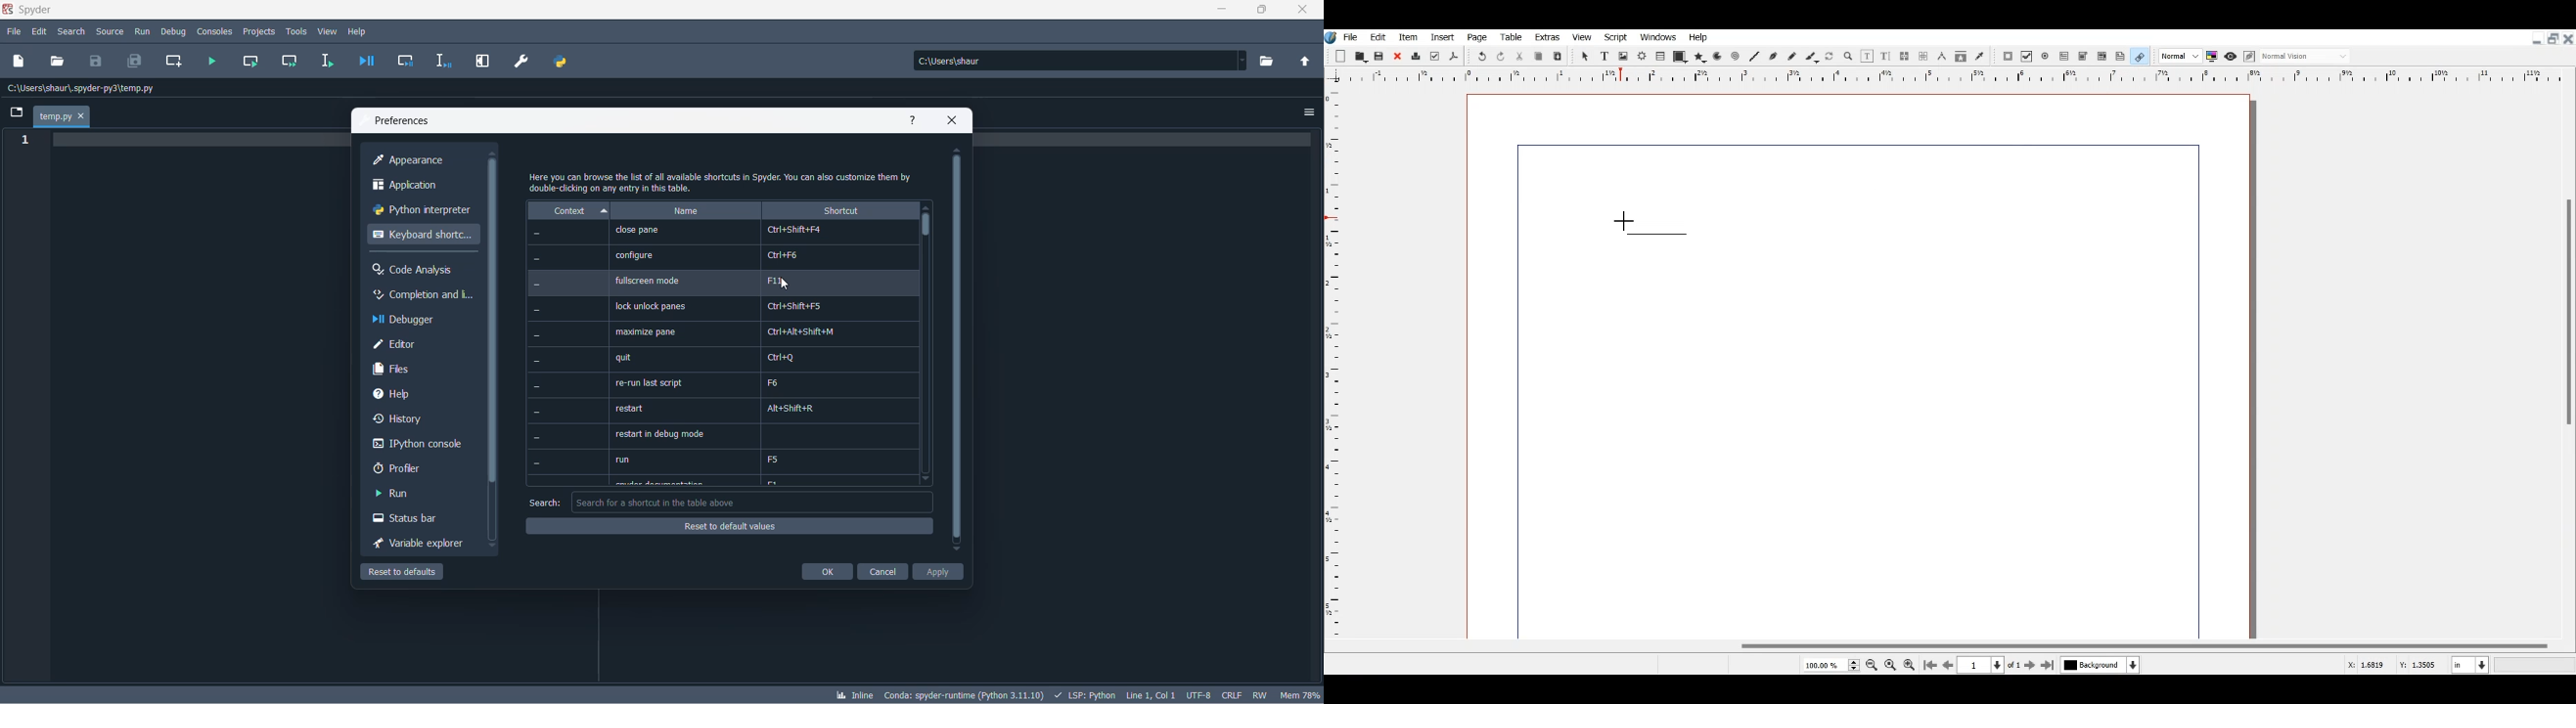 The height and width of the screenshot is (728, 2576). I want to click on inline, so click(854, 696).